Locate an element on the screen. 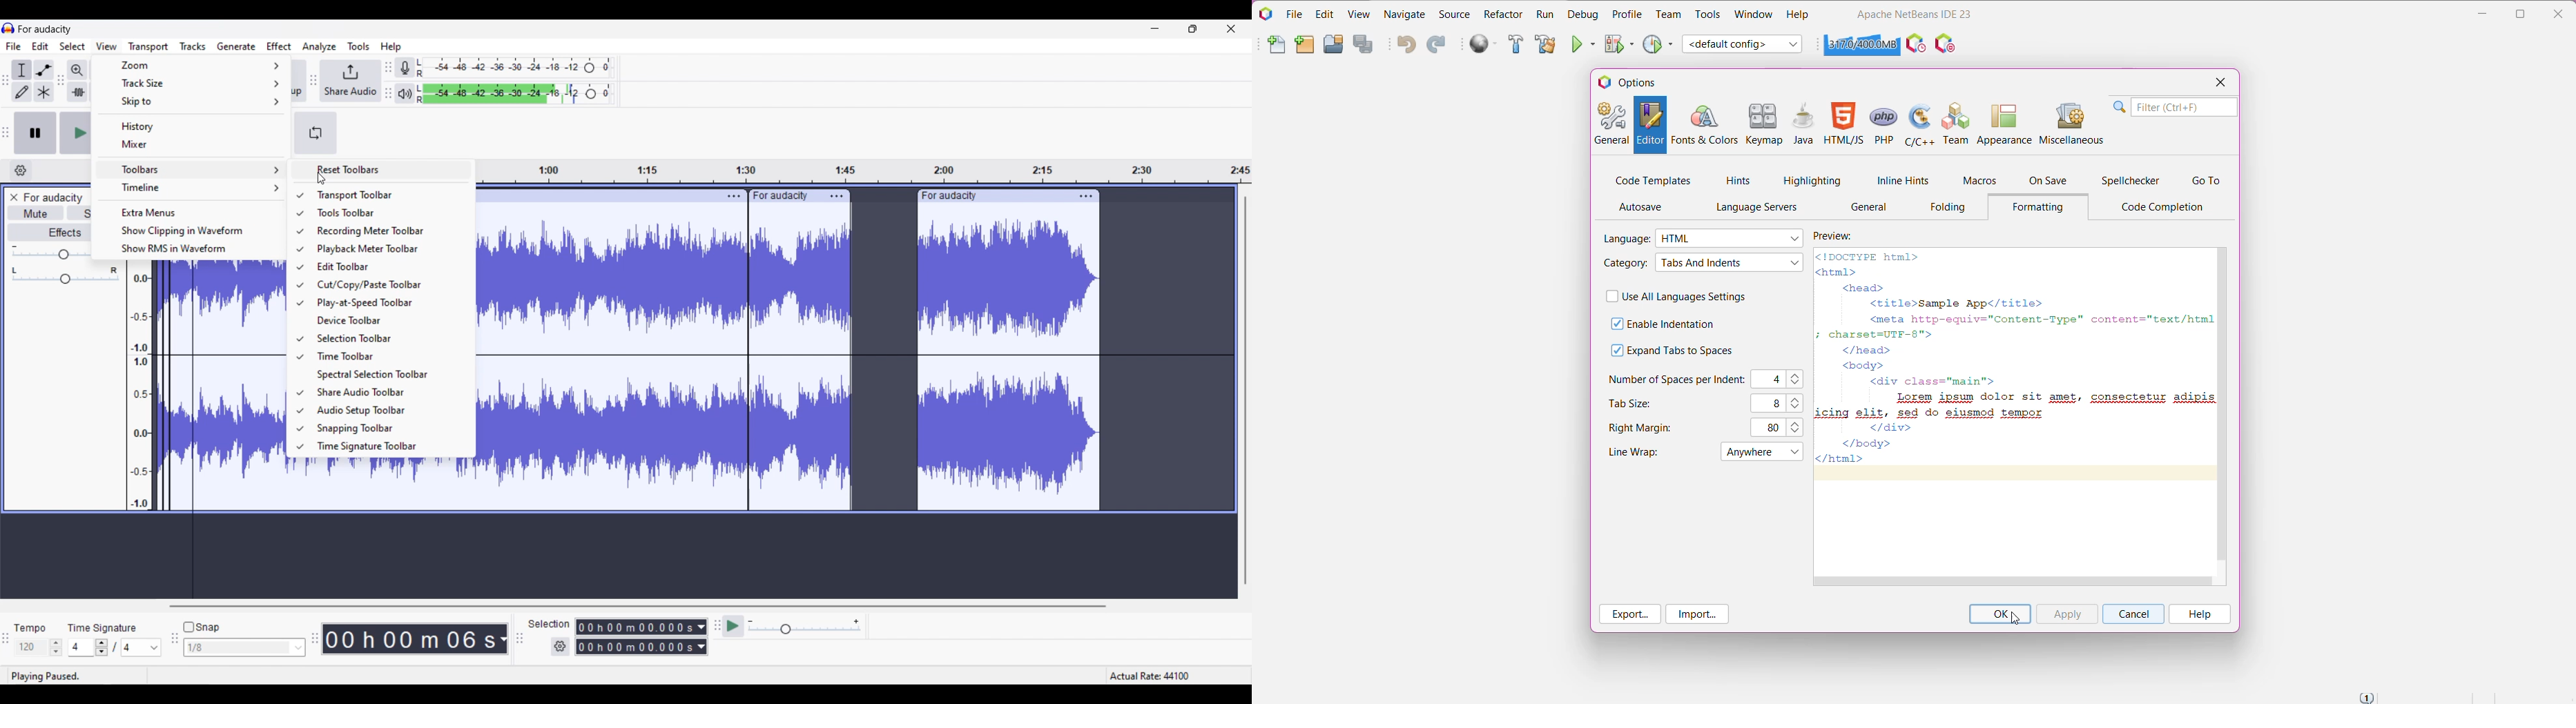 The image size is (2576, 728). Help is located at coordinates (2200, 614).